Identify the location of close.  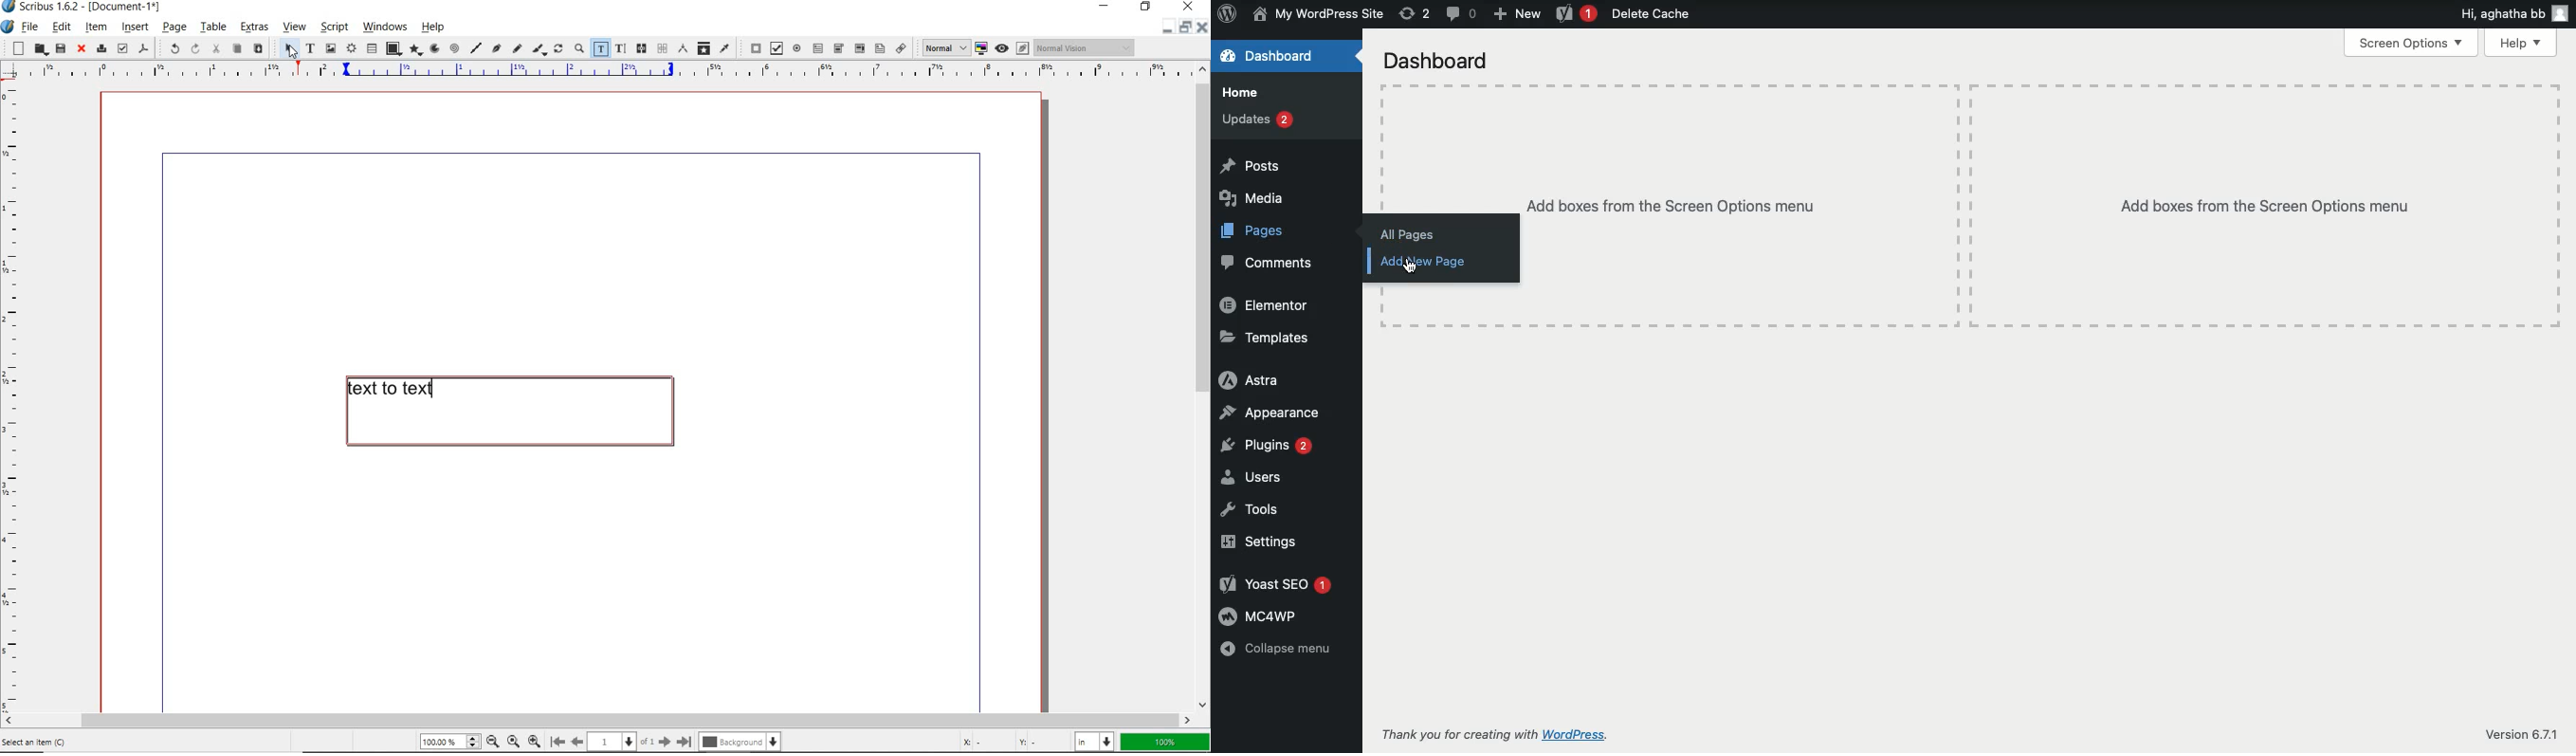
(79, 49).